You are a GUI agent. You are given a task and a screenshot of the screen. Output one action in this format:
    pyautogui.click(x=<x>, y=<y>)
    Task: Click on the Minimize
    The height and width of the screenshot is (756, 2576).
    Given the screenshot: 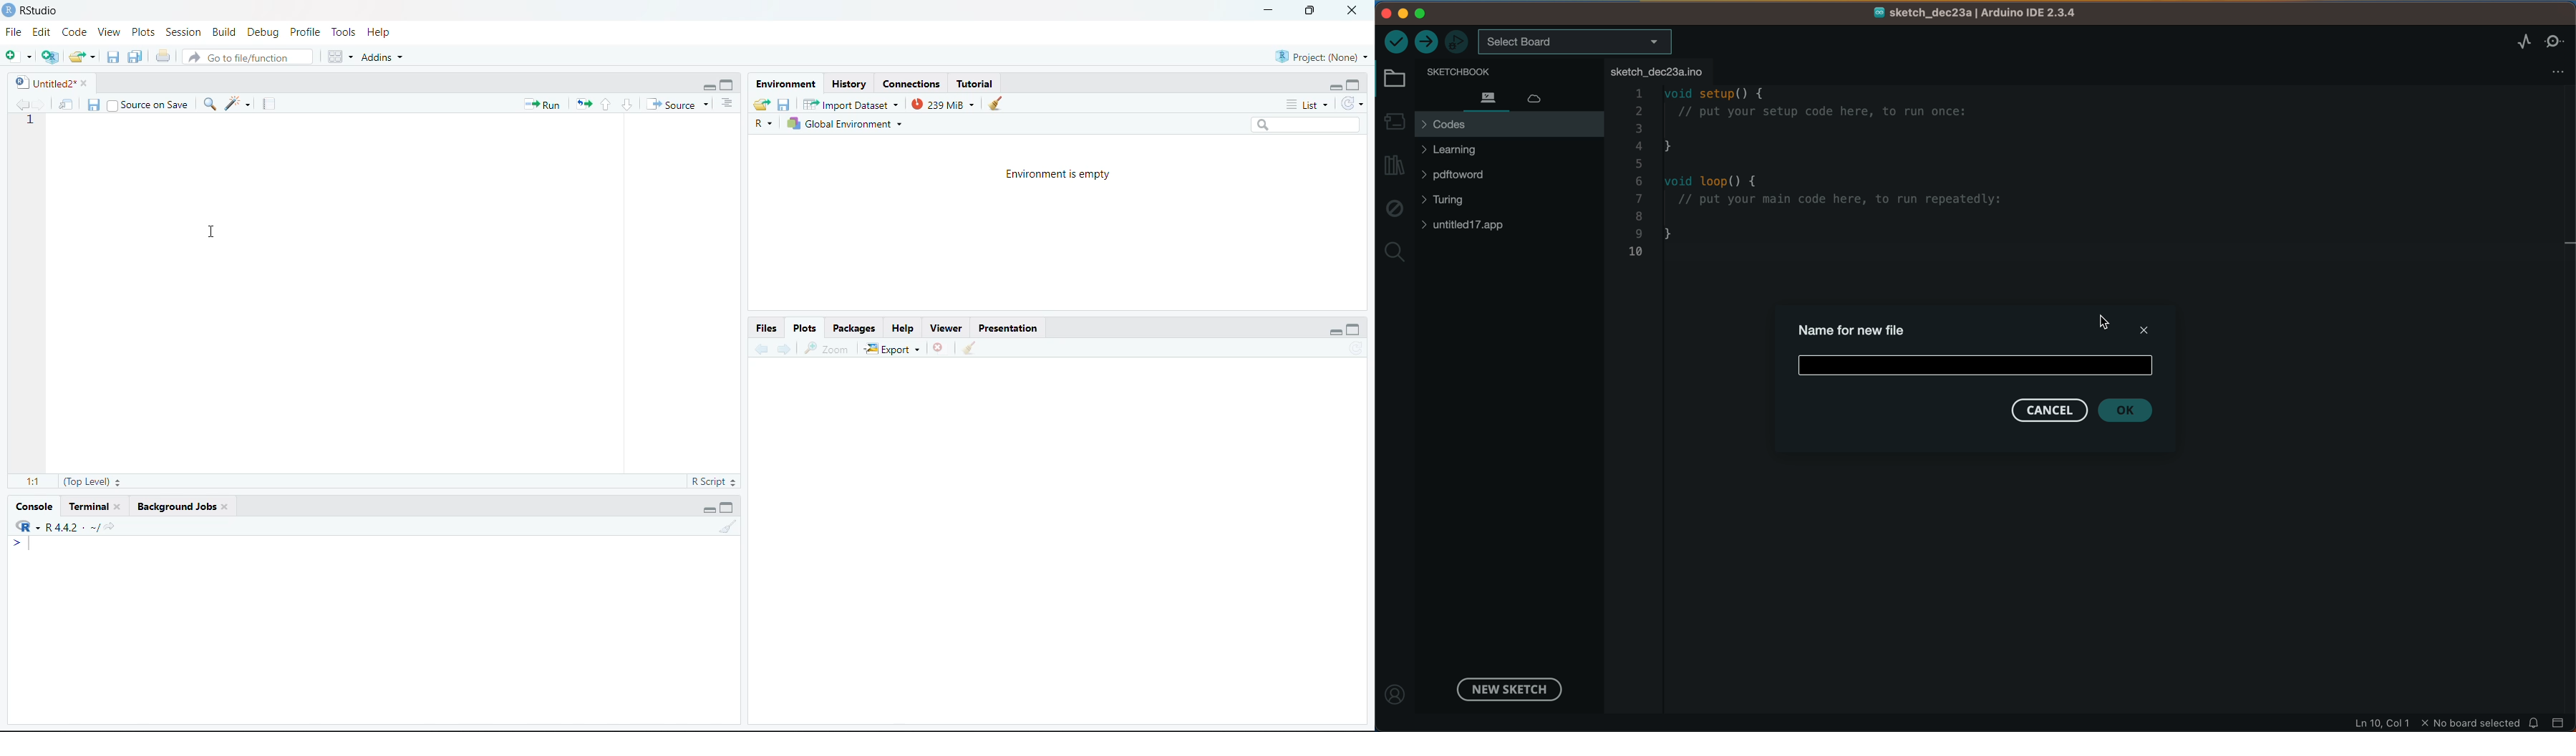 What is the action you would take?
    pyautogui.click(x=707, y=508)
    